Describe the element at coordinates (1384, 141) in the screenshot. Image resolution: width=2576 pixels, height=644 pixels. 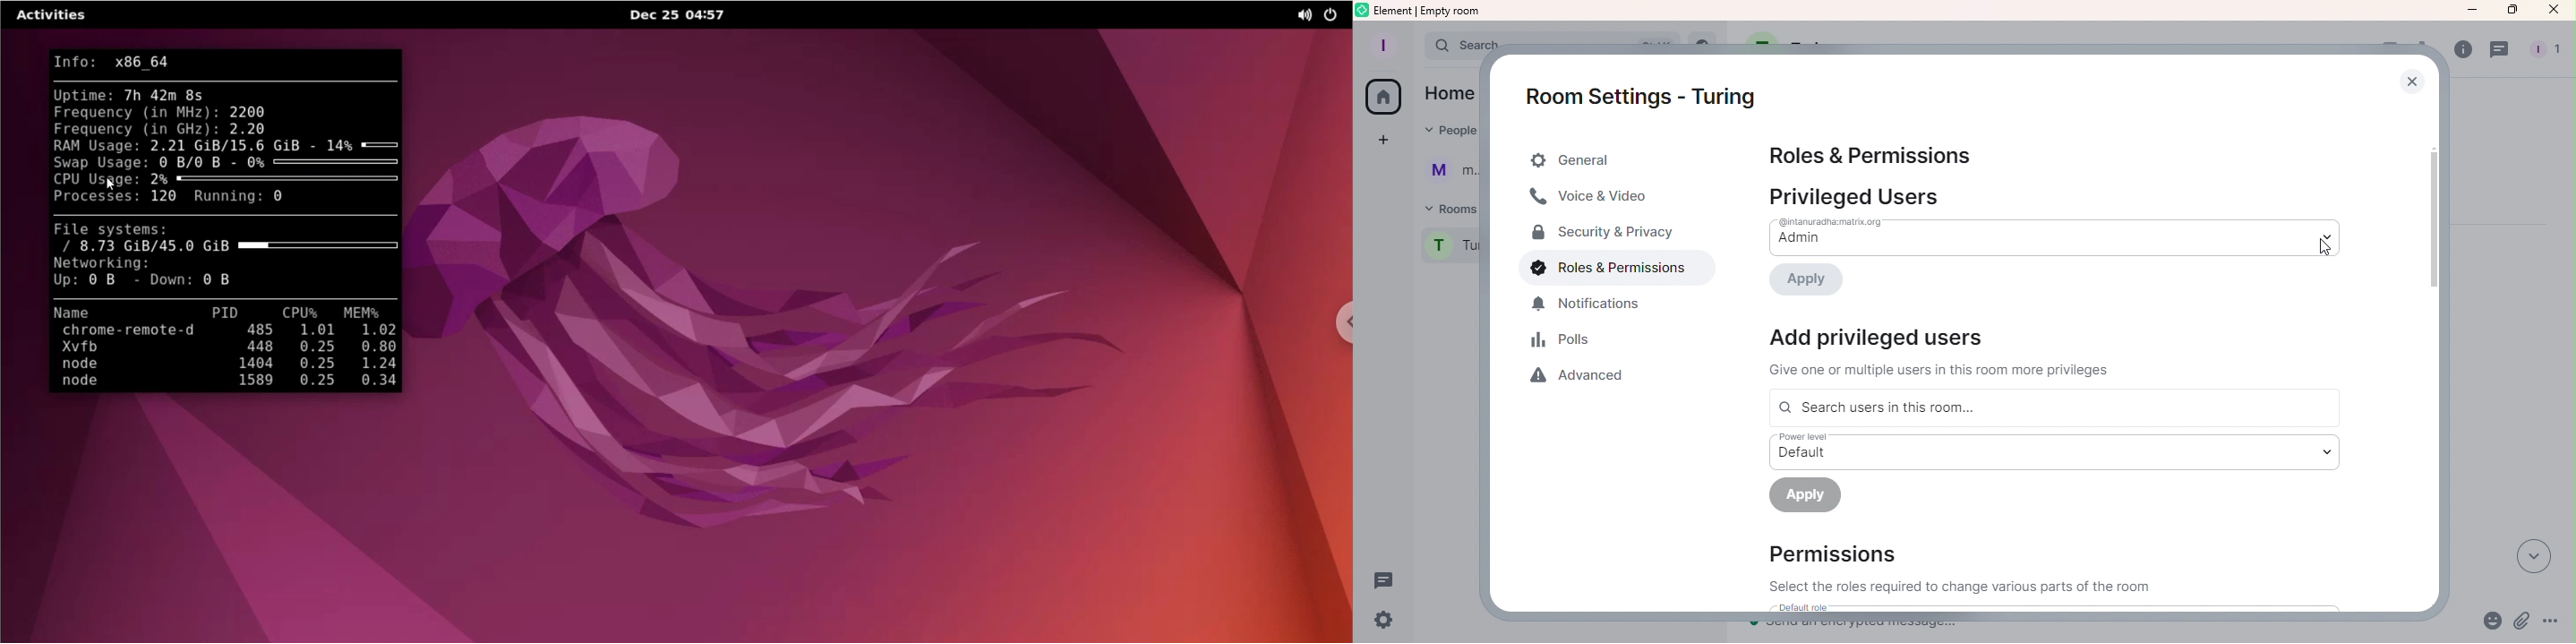
I see `Create space` at that location.